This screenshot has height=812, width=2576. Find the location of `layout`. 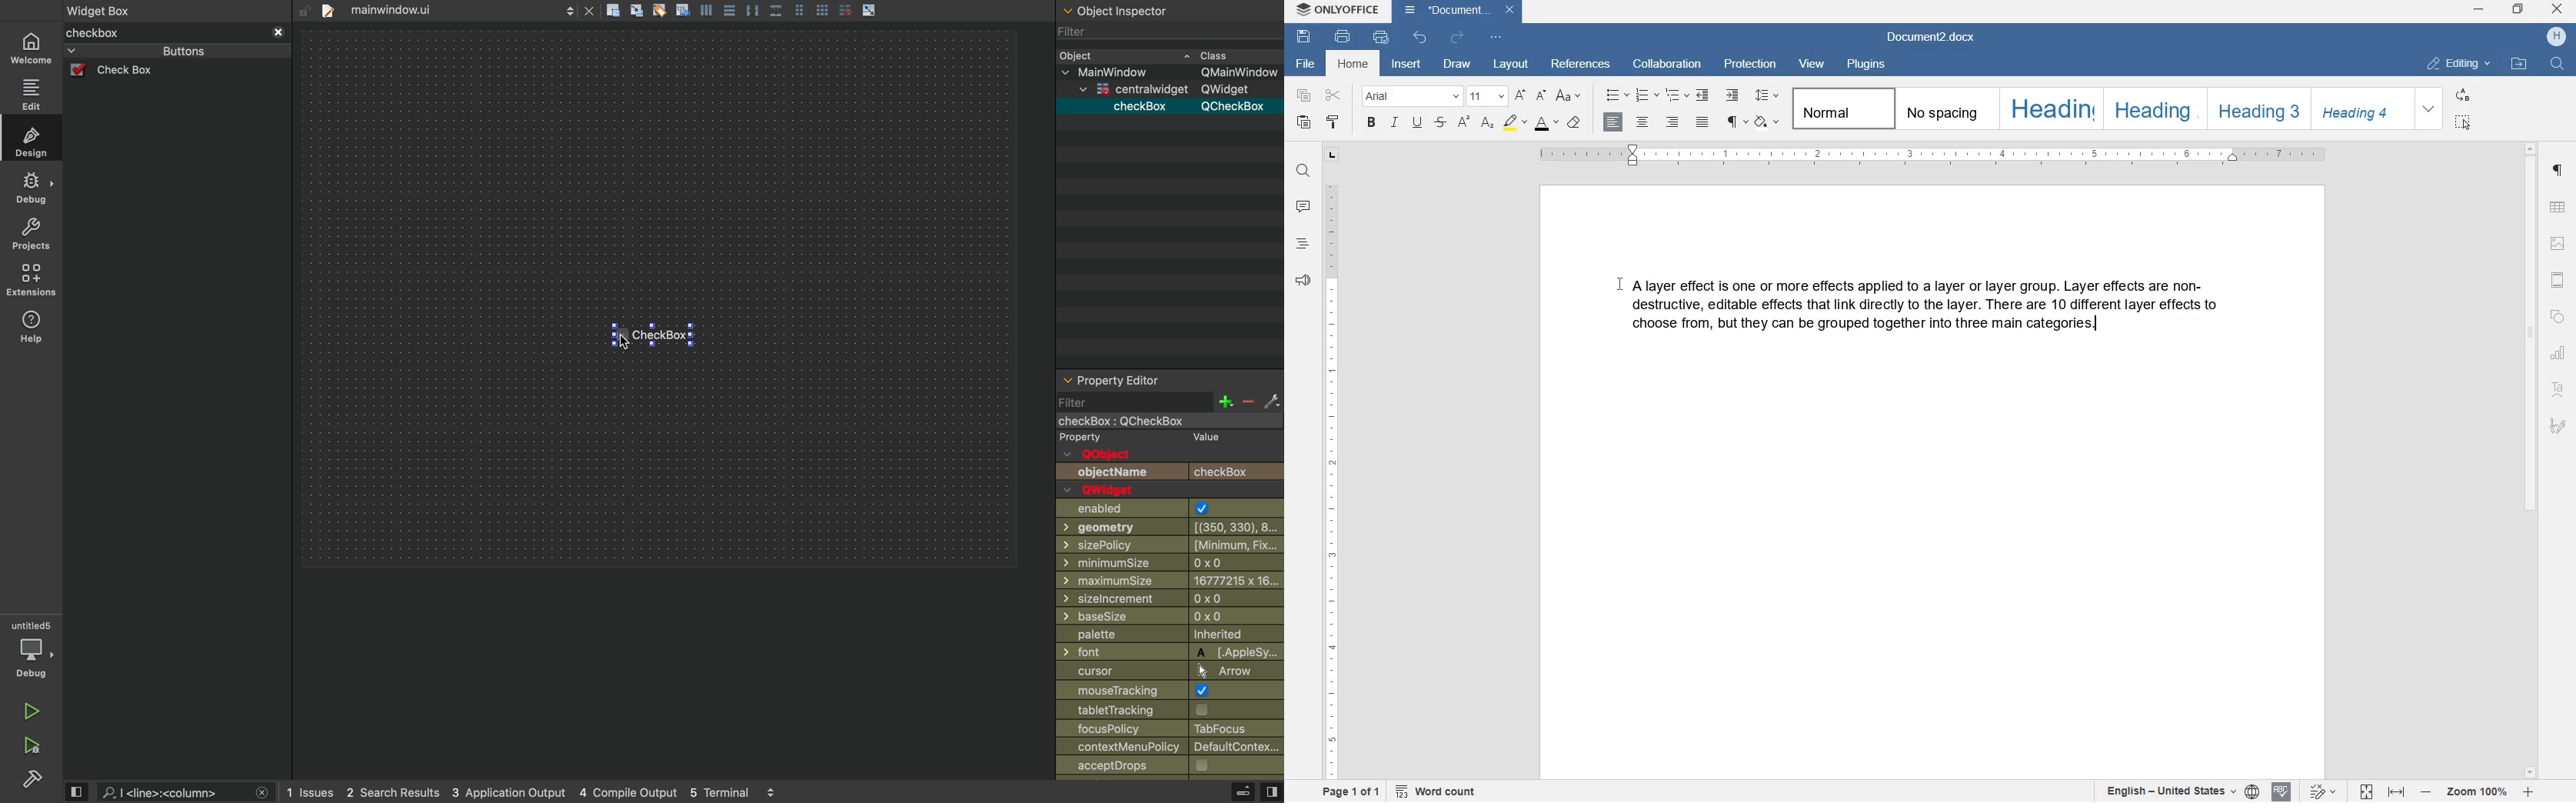

layout is located at coordinates (1509, 63).